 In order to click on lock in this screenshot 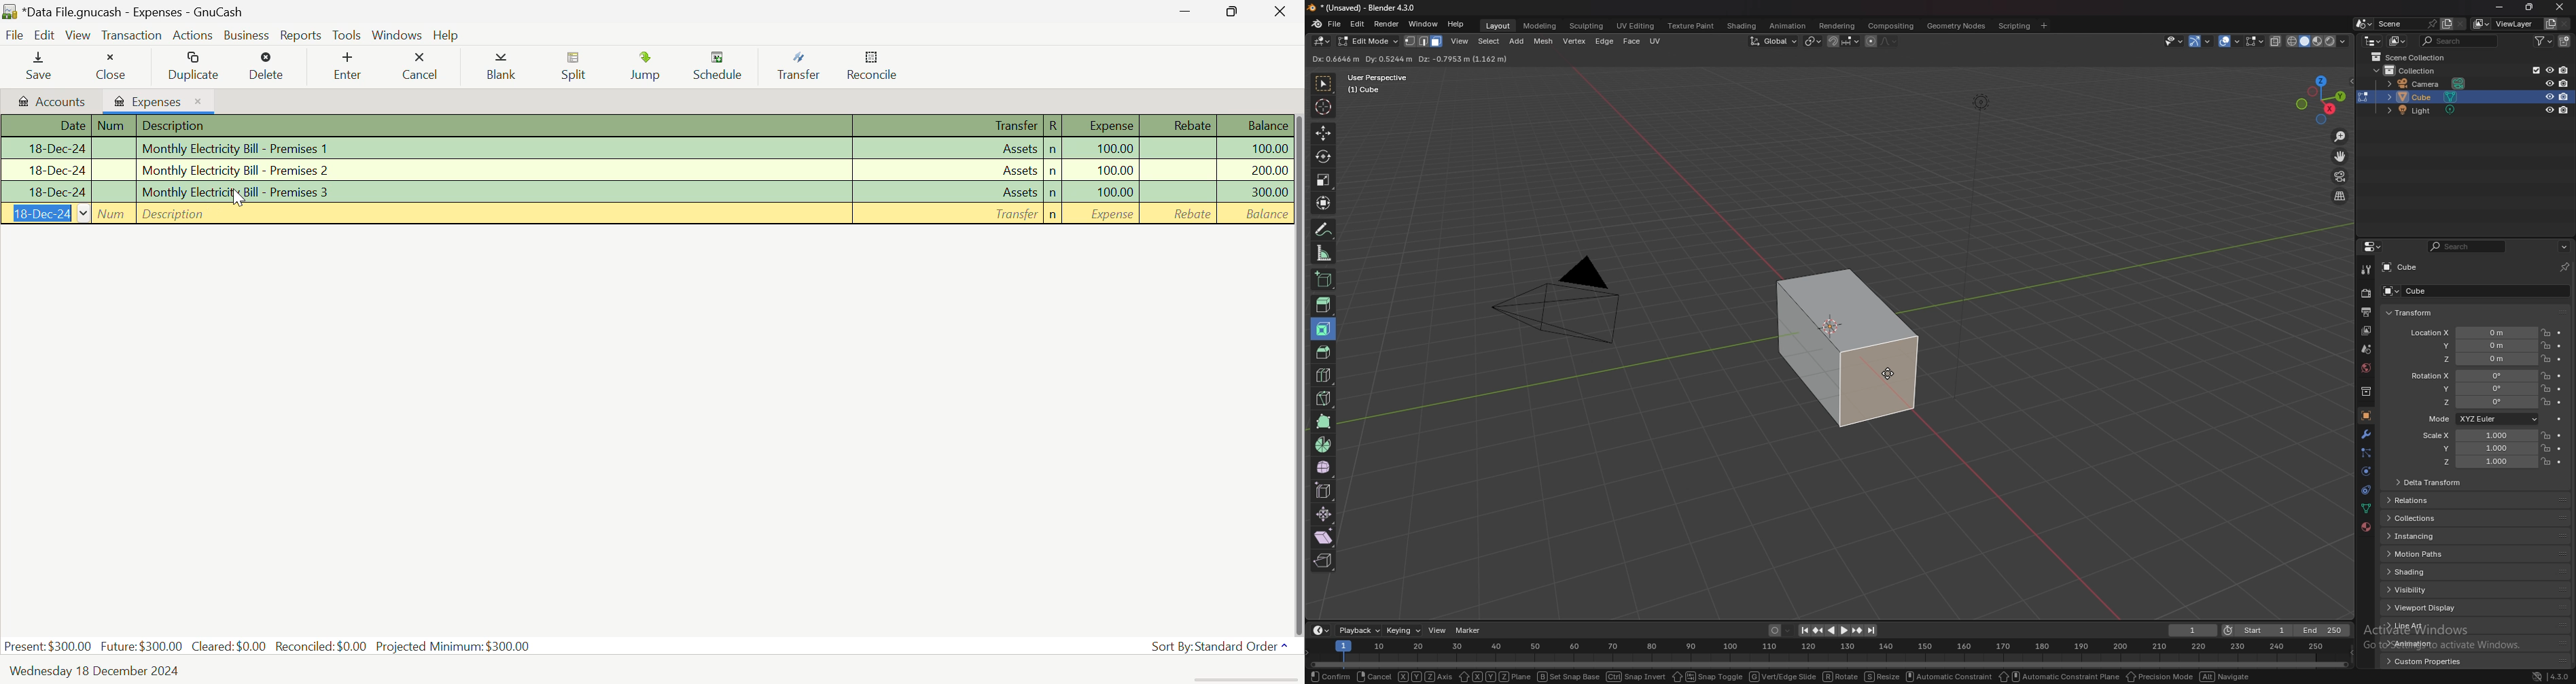, I will do `click(2546, 376)`.